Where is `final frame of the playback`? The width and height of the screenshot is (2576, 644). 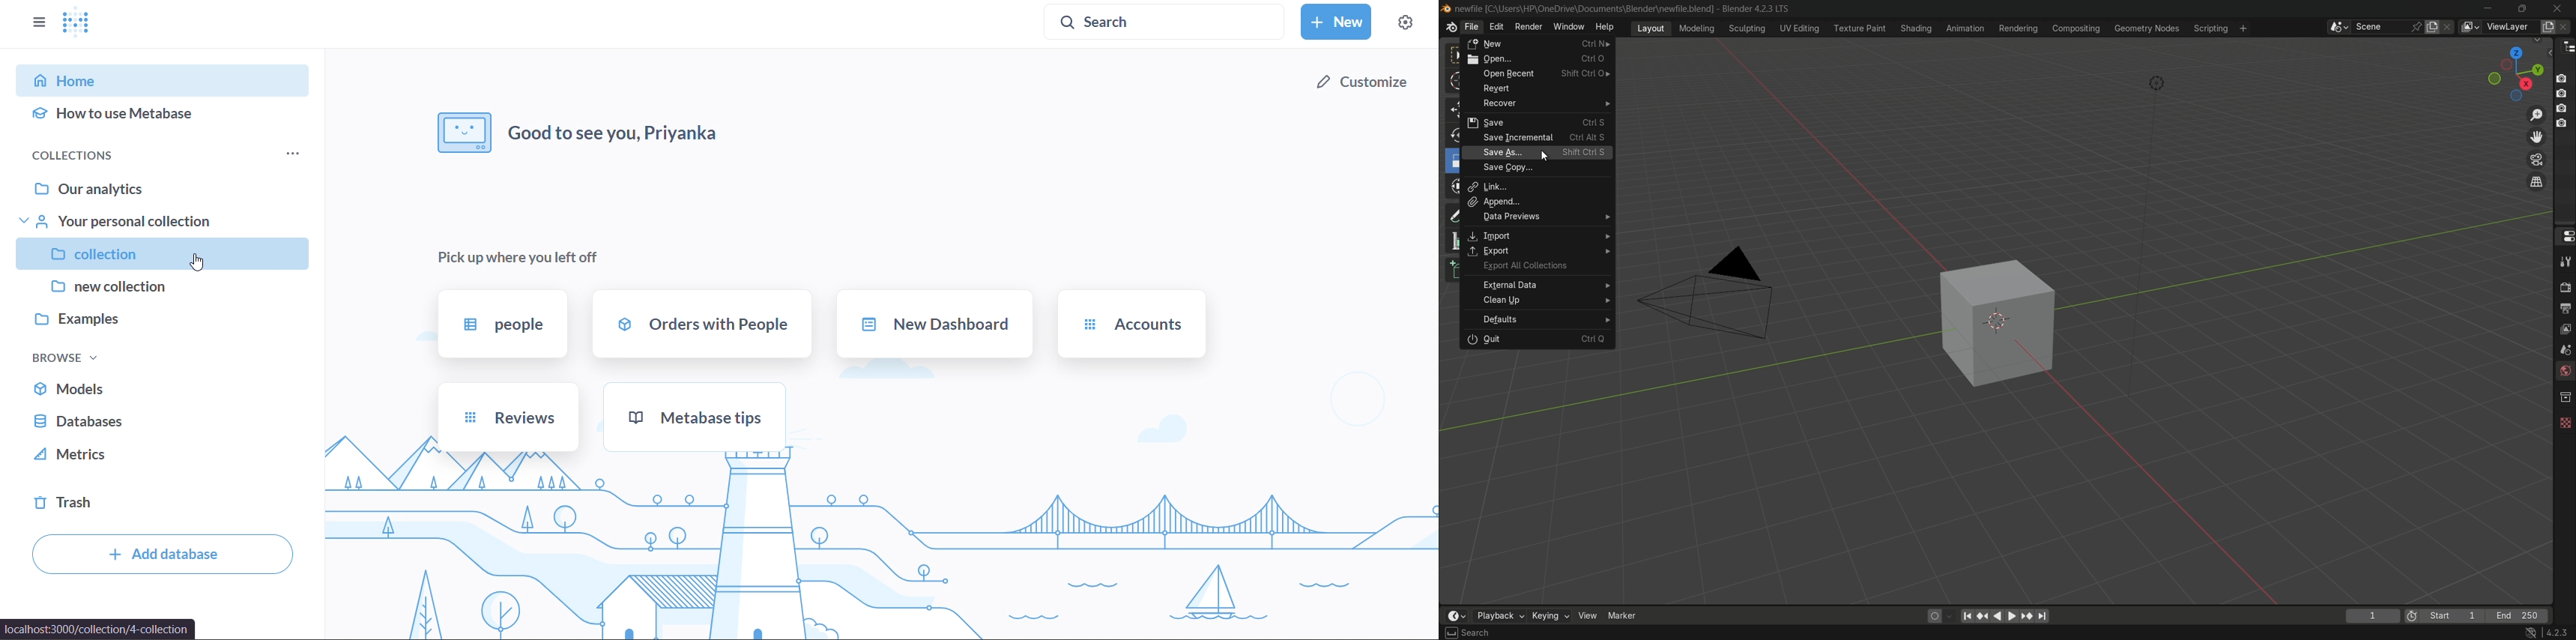 final frame of the playback is located at coordinates (2518, 616).